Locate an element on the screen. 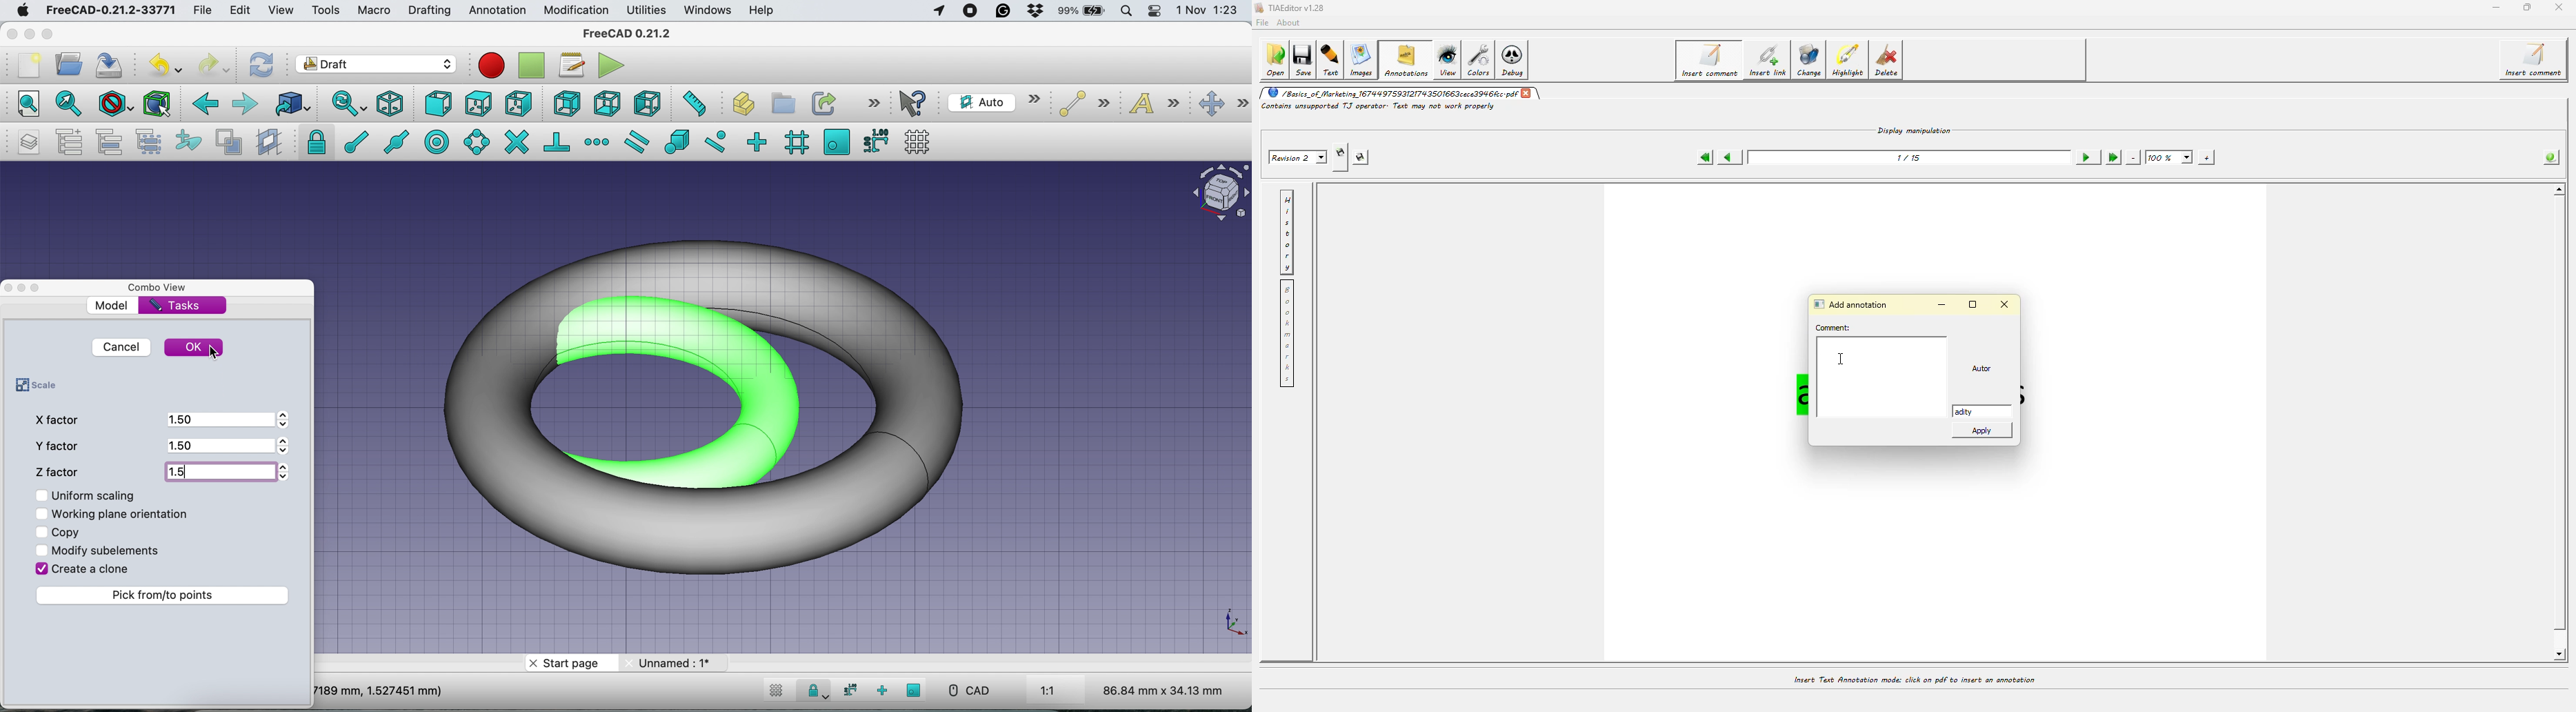 The height and width of the screenshot is (728, 2576). snap center is located at coordinates (438, 141).